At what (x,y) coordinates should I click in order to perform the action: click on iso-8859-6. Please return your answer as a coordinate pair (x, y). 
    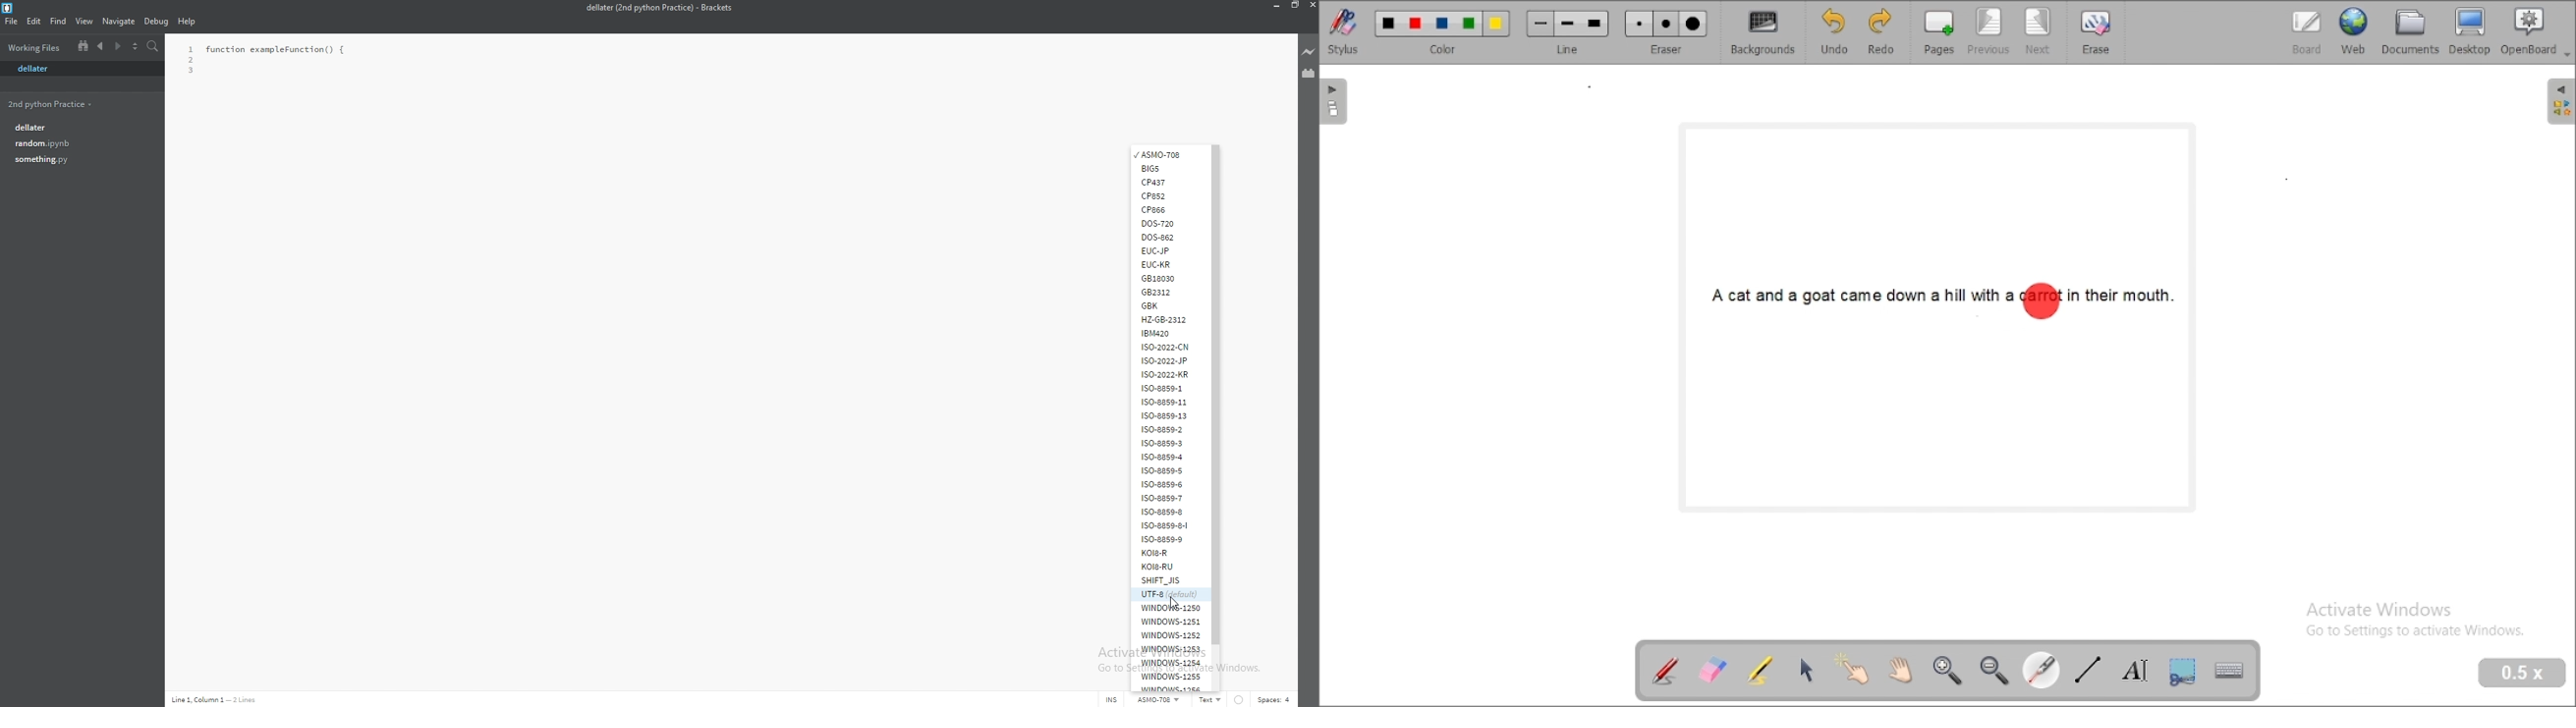
    Looking at the image, I should click on (1170, 484).